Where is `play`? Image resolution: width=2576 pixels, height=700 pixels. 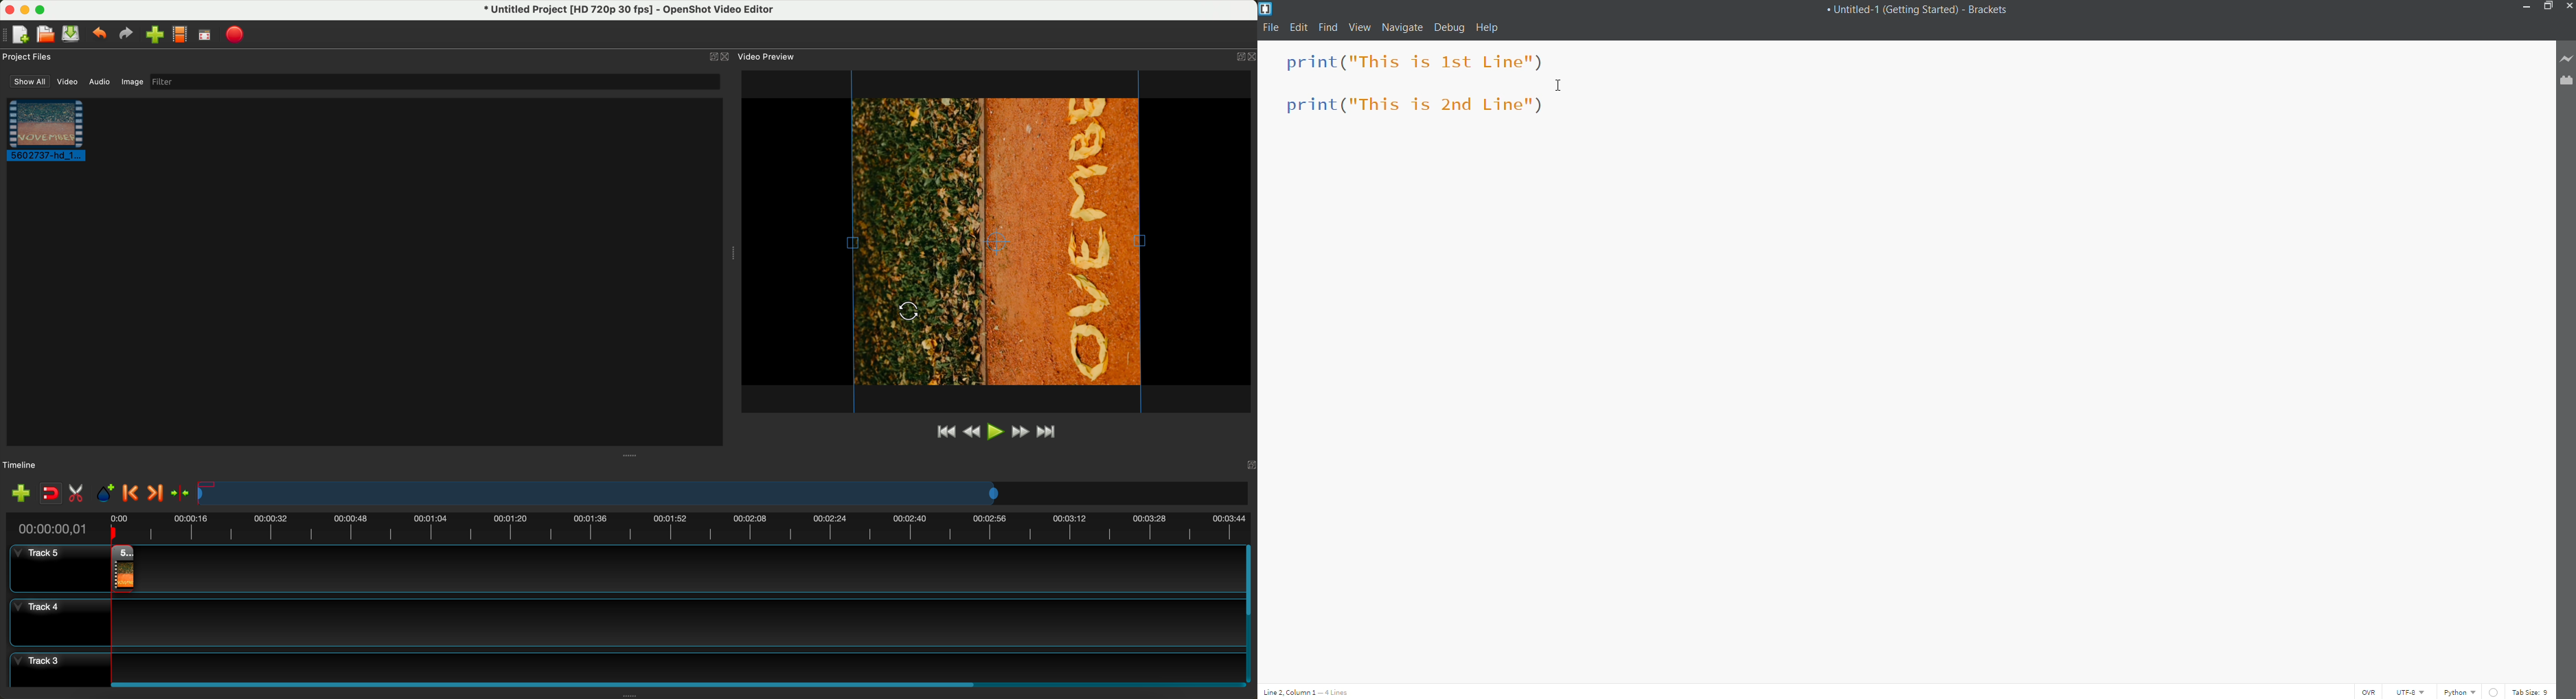 play is located at coordinates (995, 432).